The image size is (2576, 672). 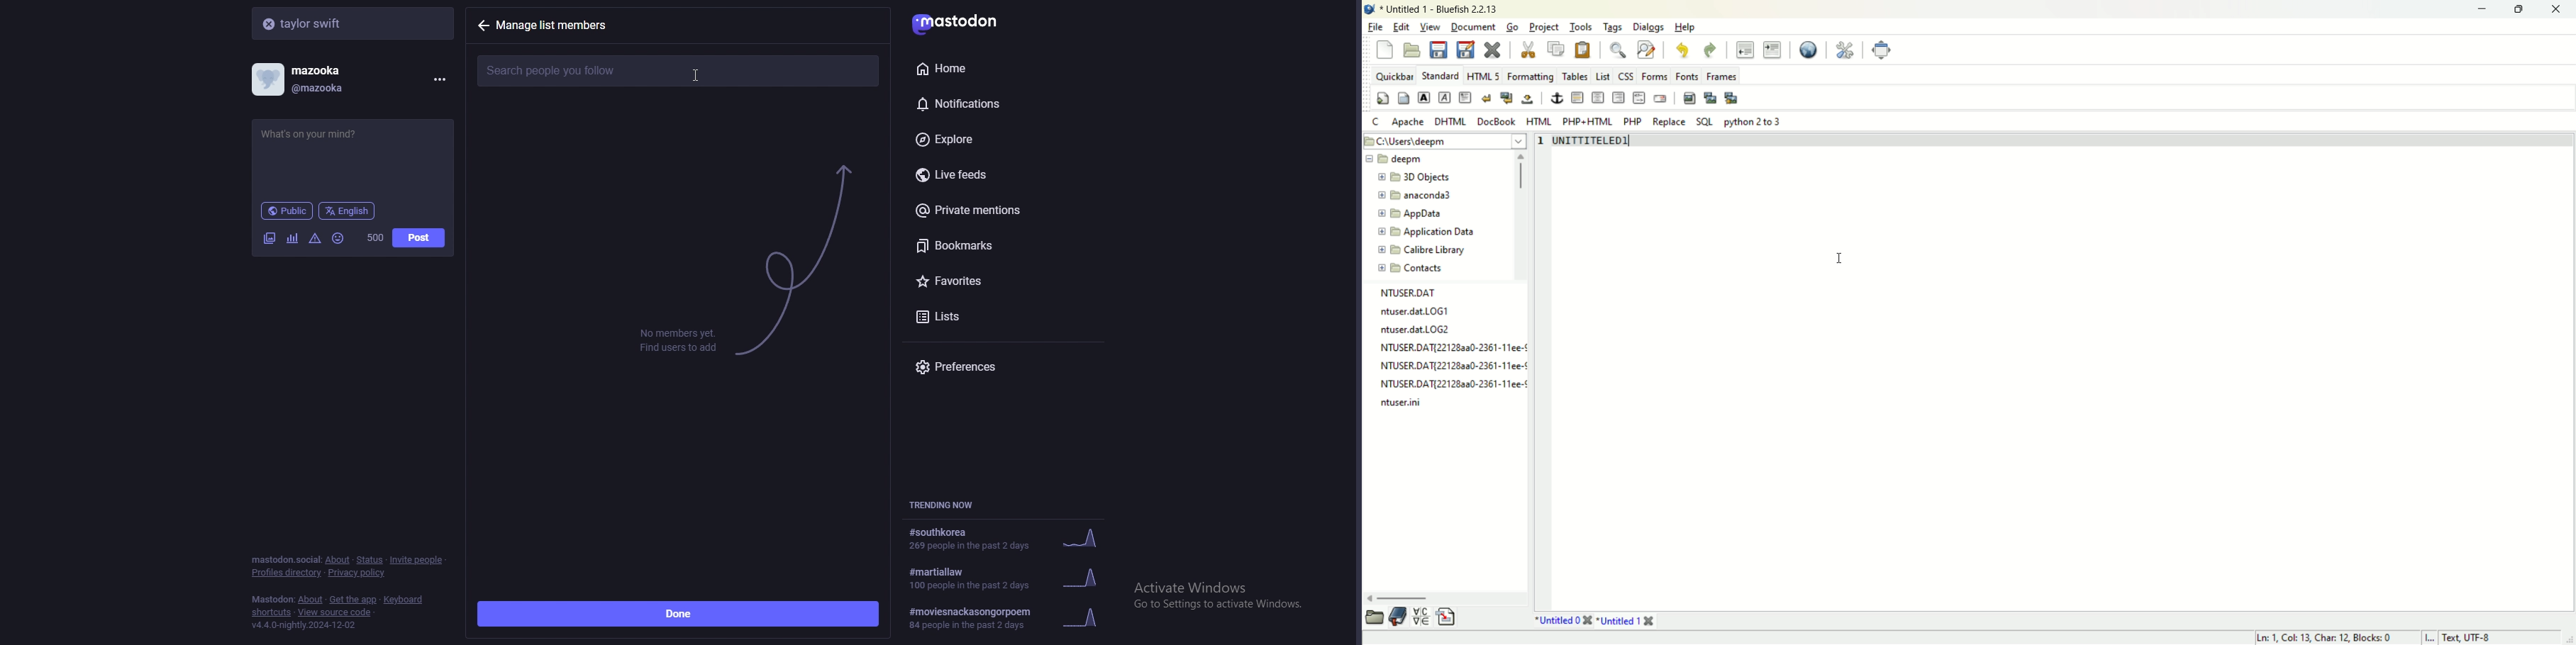 I want to click on shortcuts, so click(x=272, y=614).